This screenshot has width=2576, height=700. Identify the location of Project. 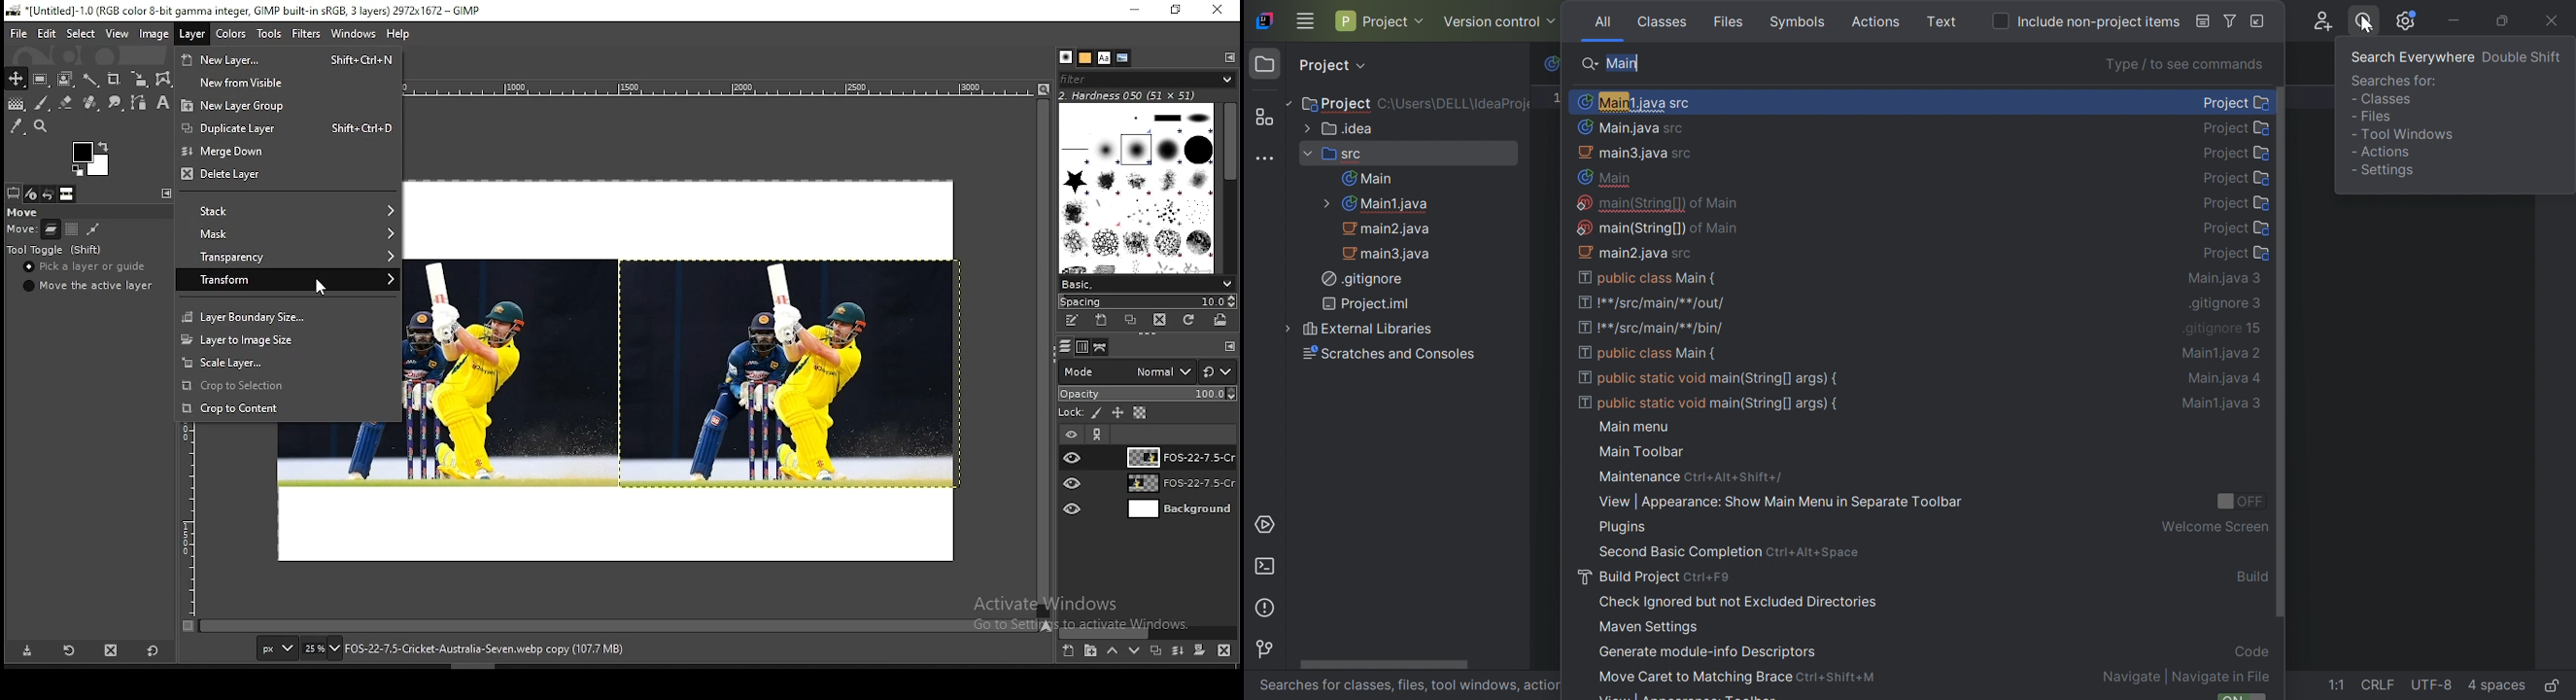
(2235, 101).